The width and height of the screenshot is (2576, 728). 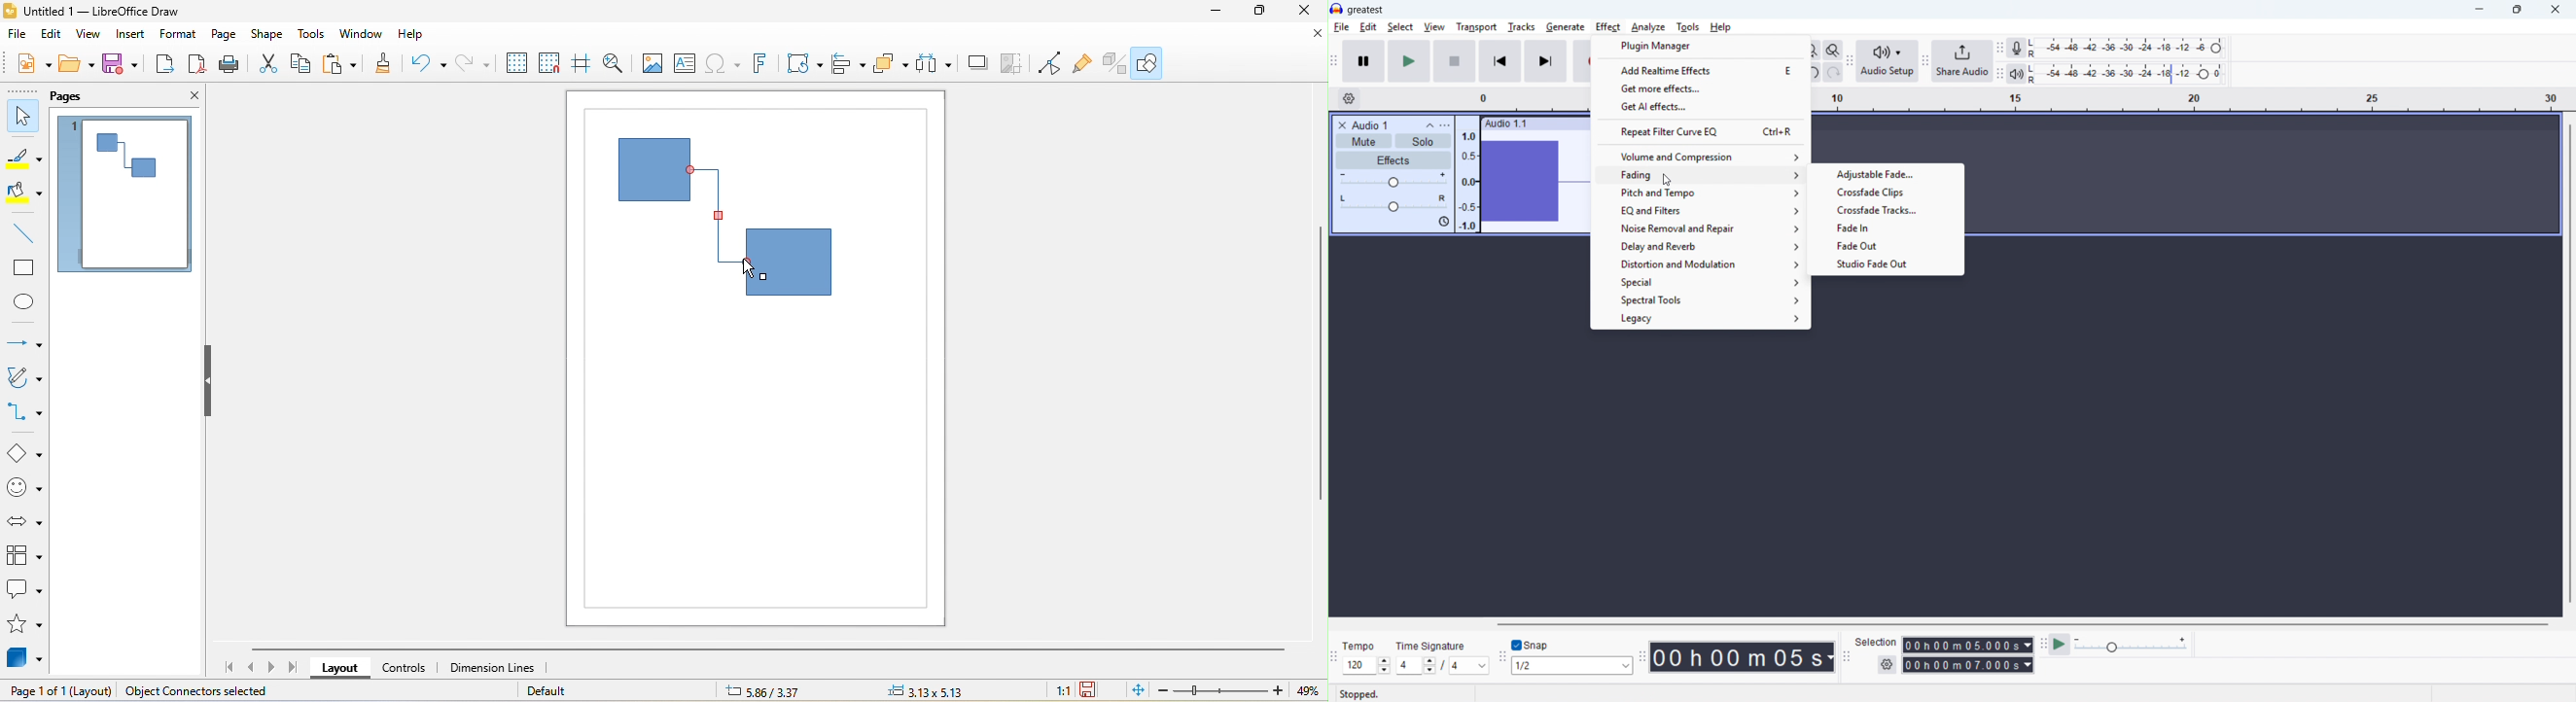 I want to click on help, so click(x=1721, y=27).